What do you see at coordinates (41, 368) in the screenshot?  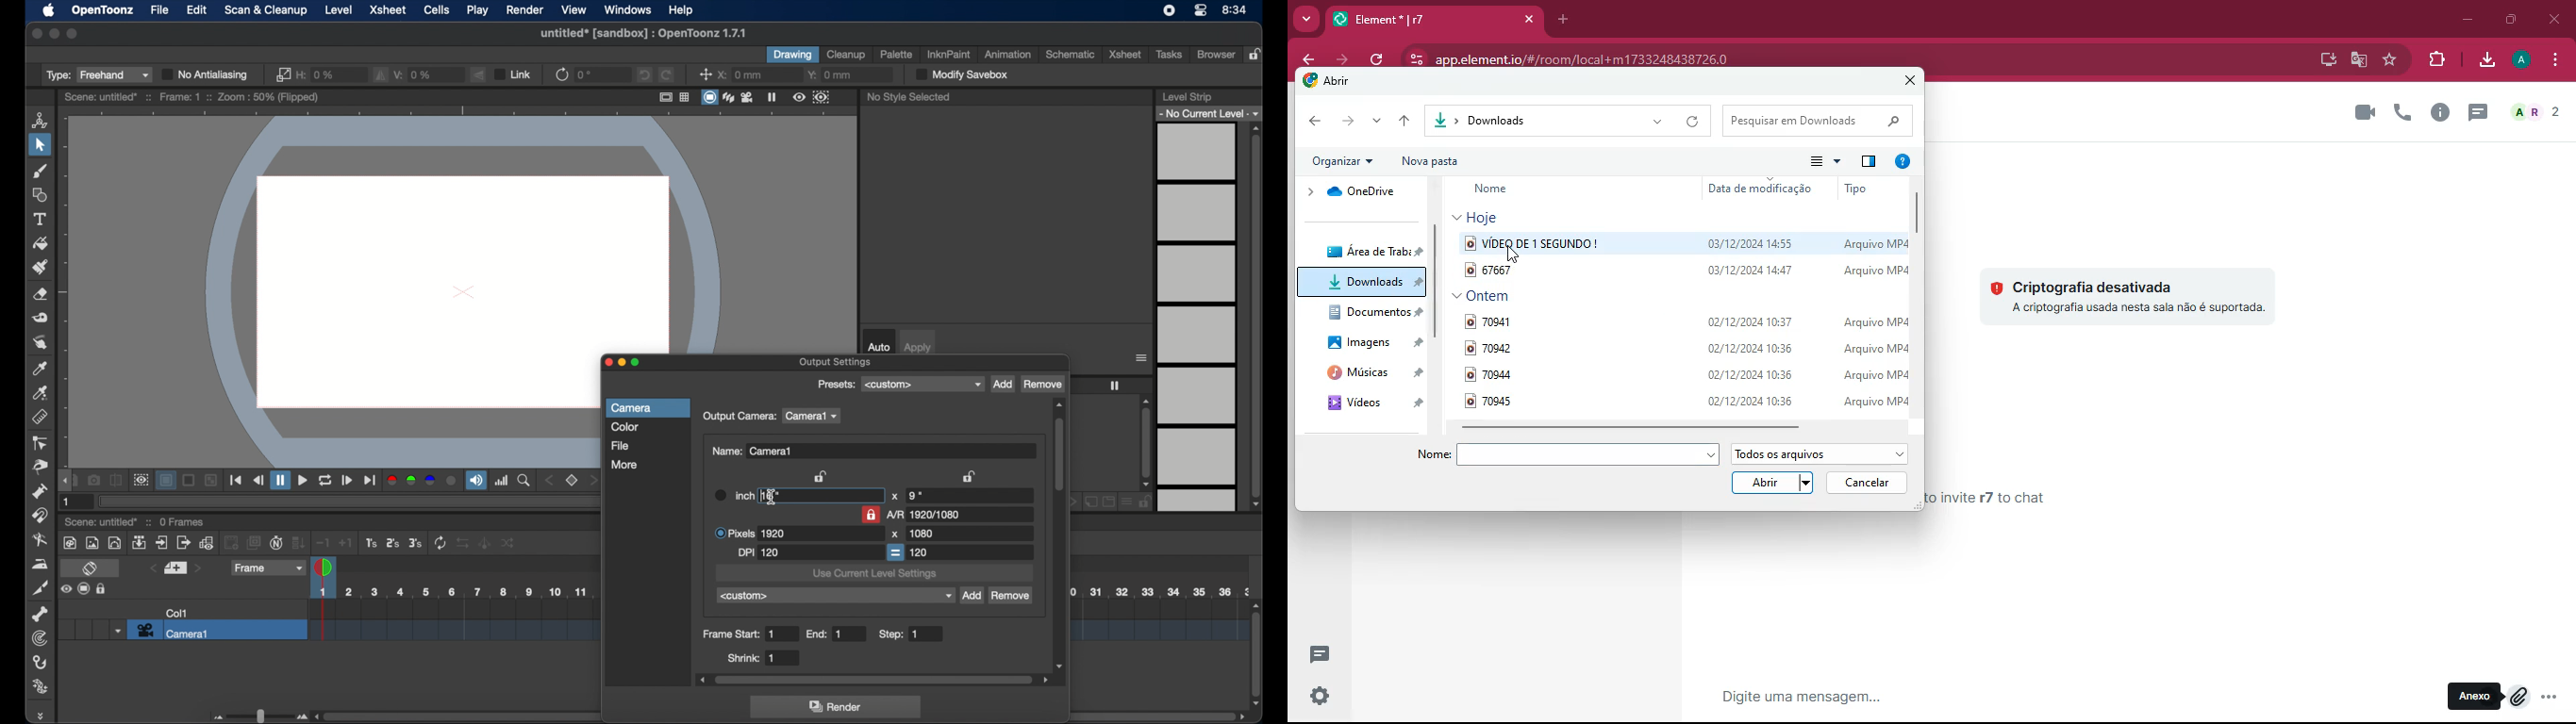 I see `color picker tool` at bounding box center [41, 368].